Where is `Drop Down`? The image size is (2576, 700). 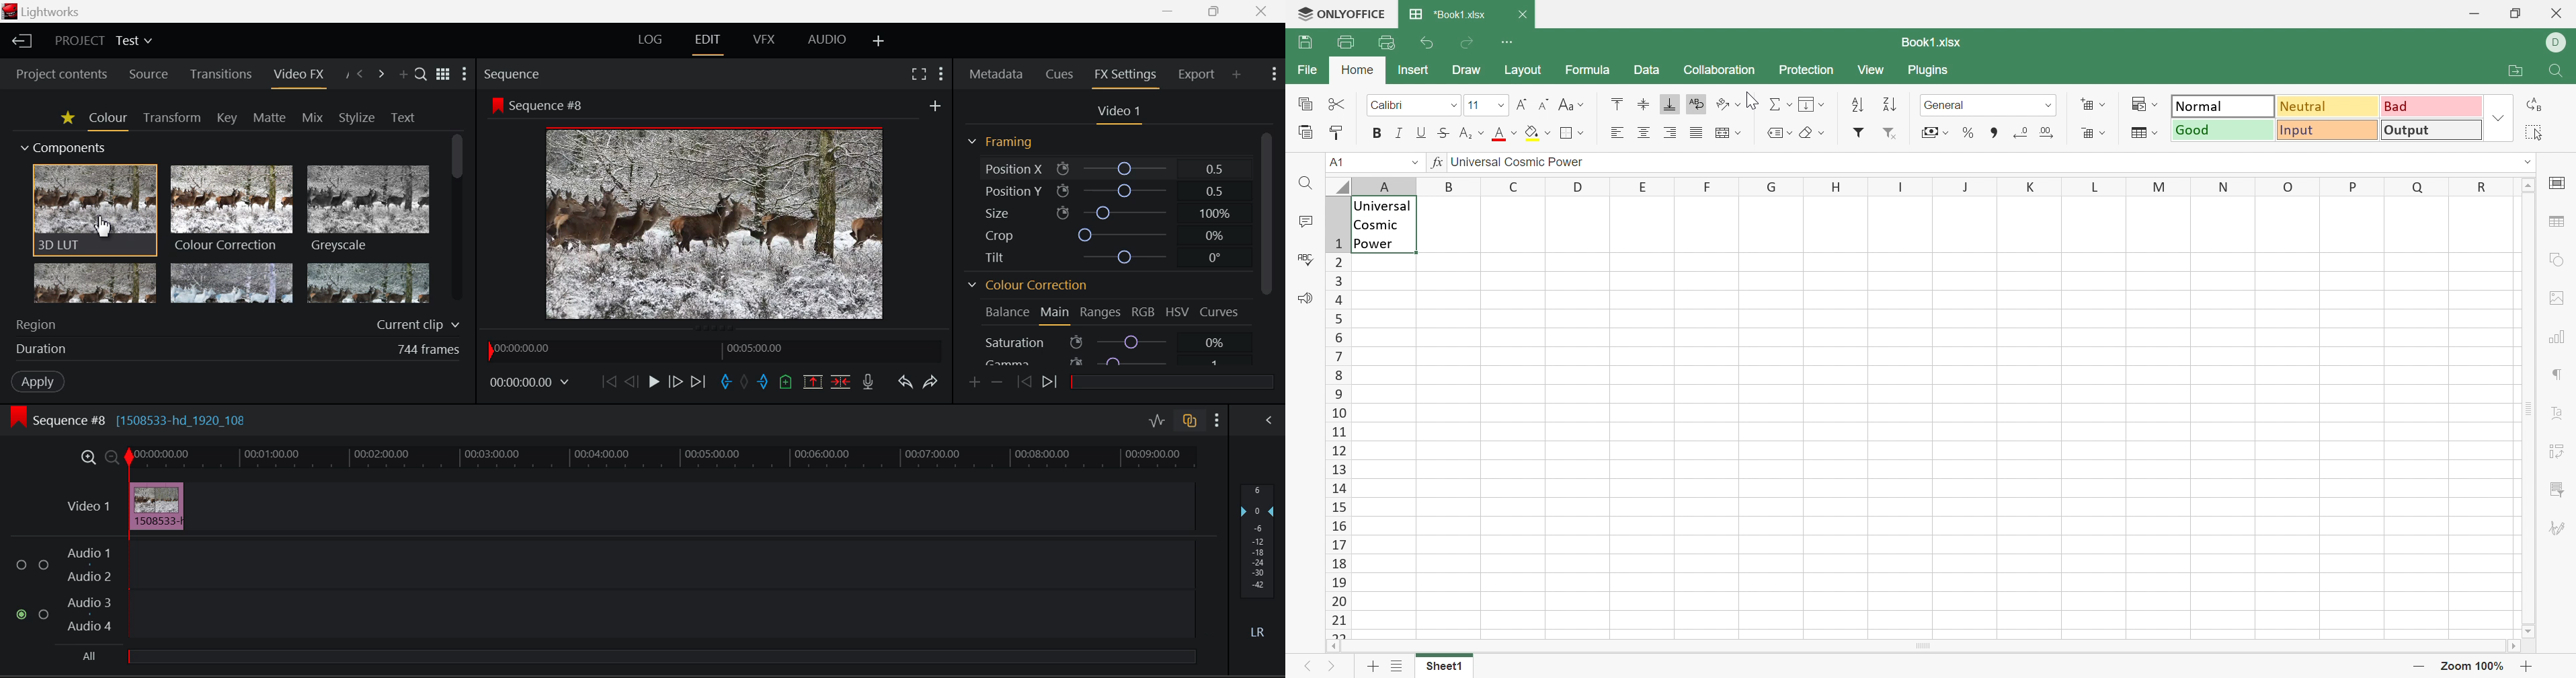 Drop Down is located at coordinates (1500, 106).